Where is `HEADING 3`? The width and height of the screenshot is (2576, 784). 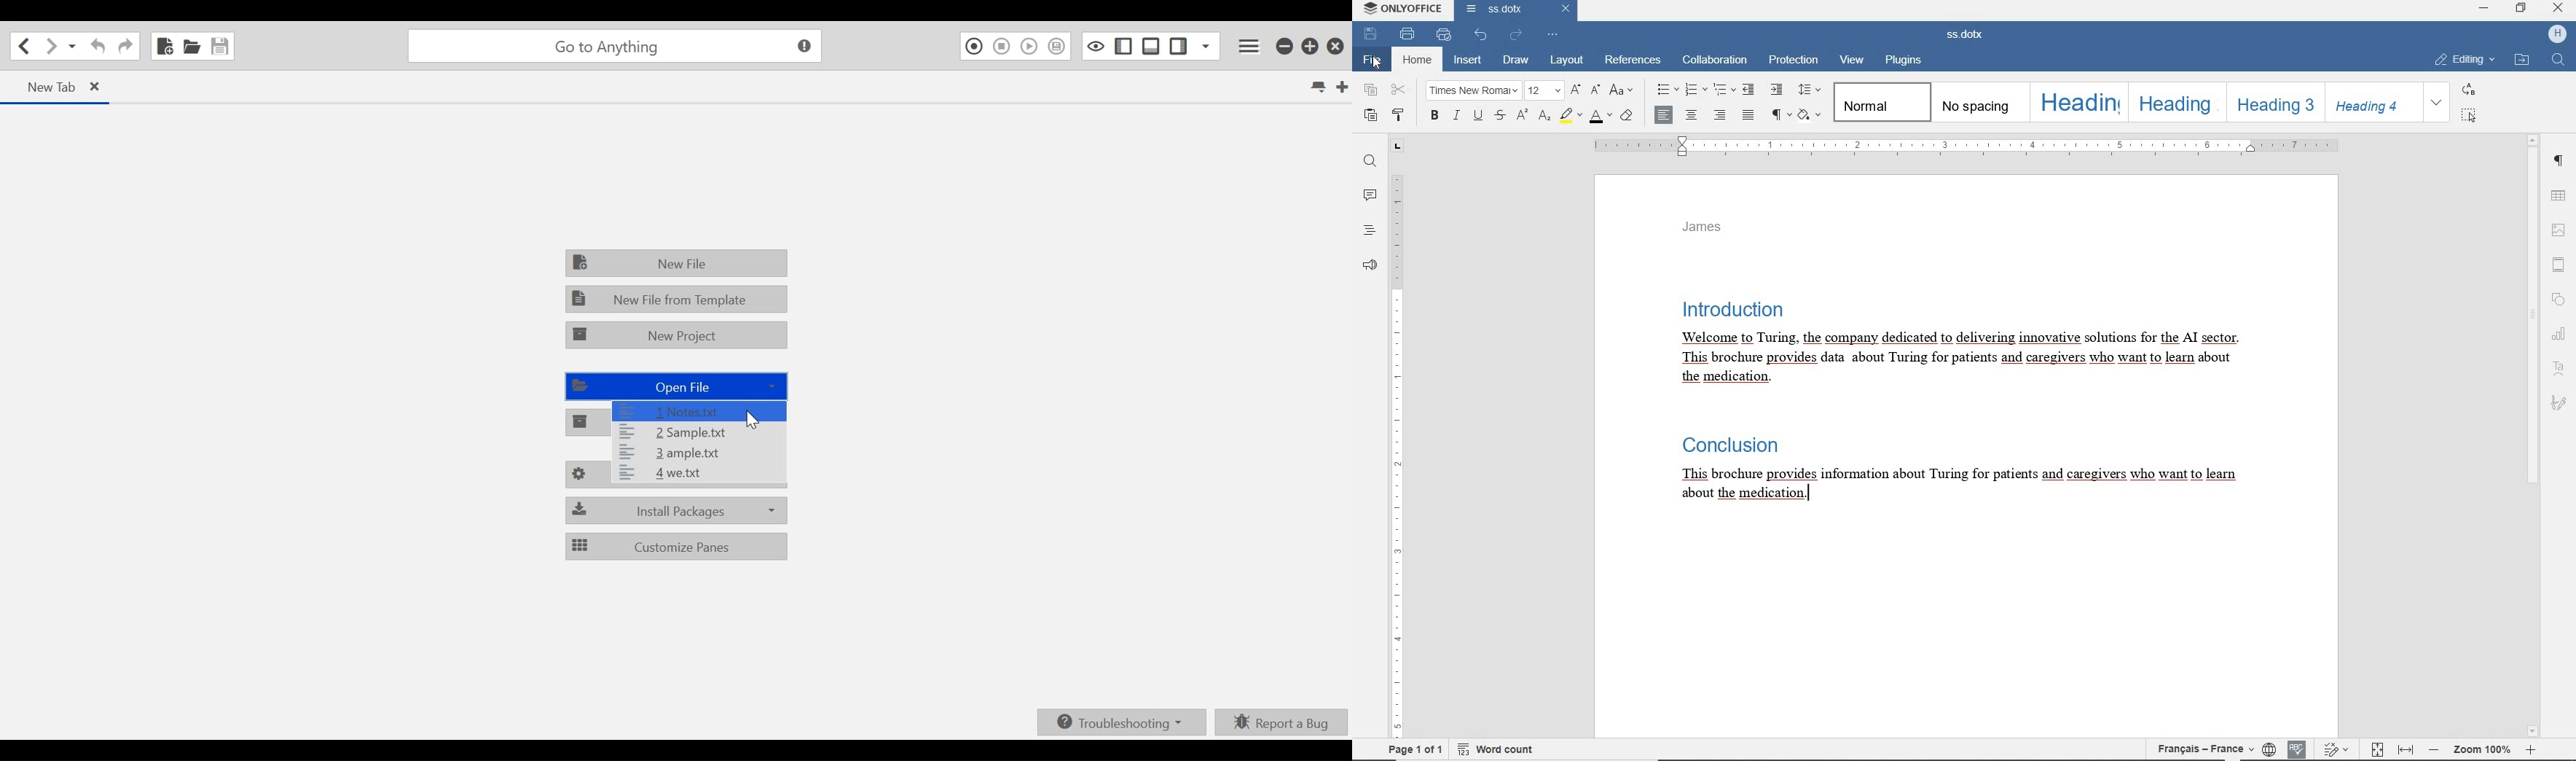
HEADING 3 is located at coordinates (2271, 103).